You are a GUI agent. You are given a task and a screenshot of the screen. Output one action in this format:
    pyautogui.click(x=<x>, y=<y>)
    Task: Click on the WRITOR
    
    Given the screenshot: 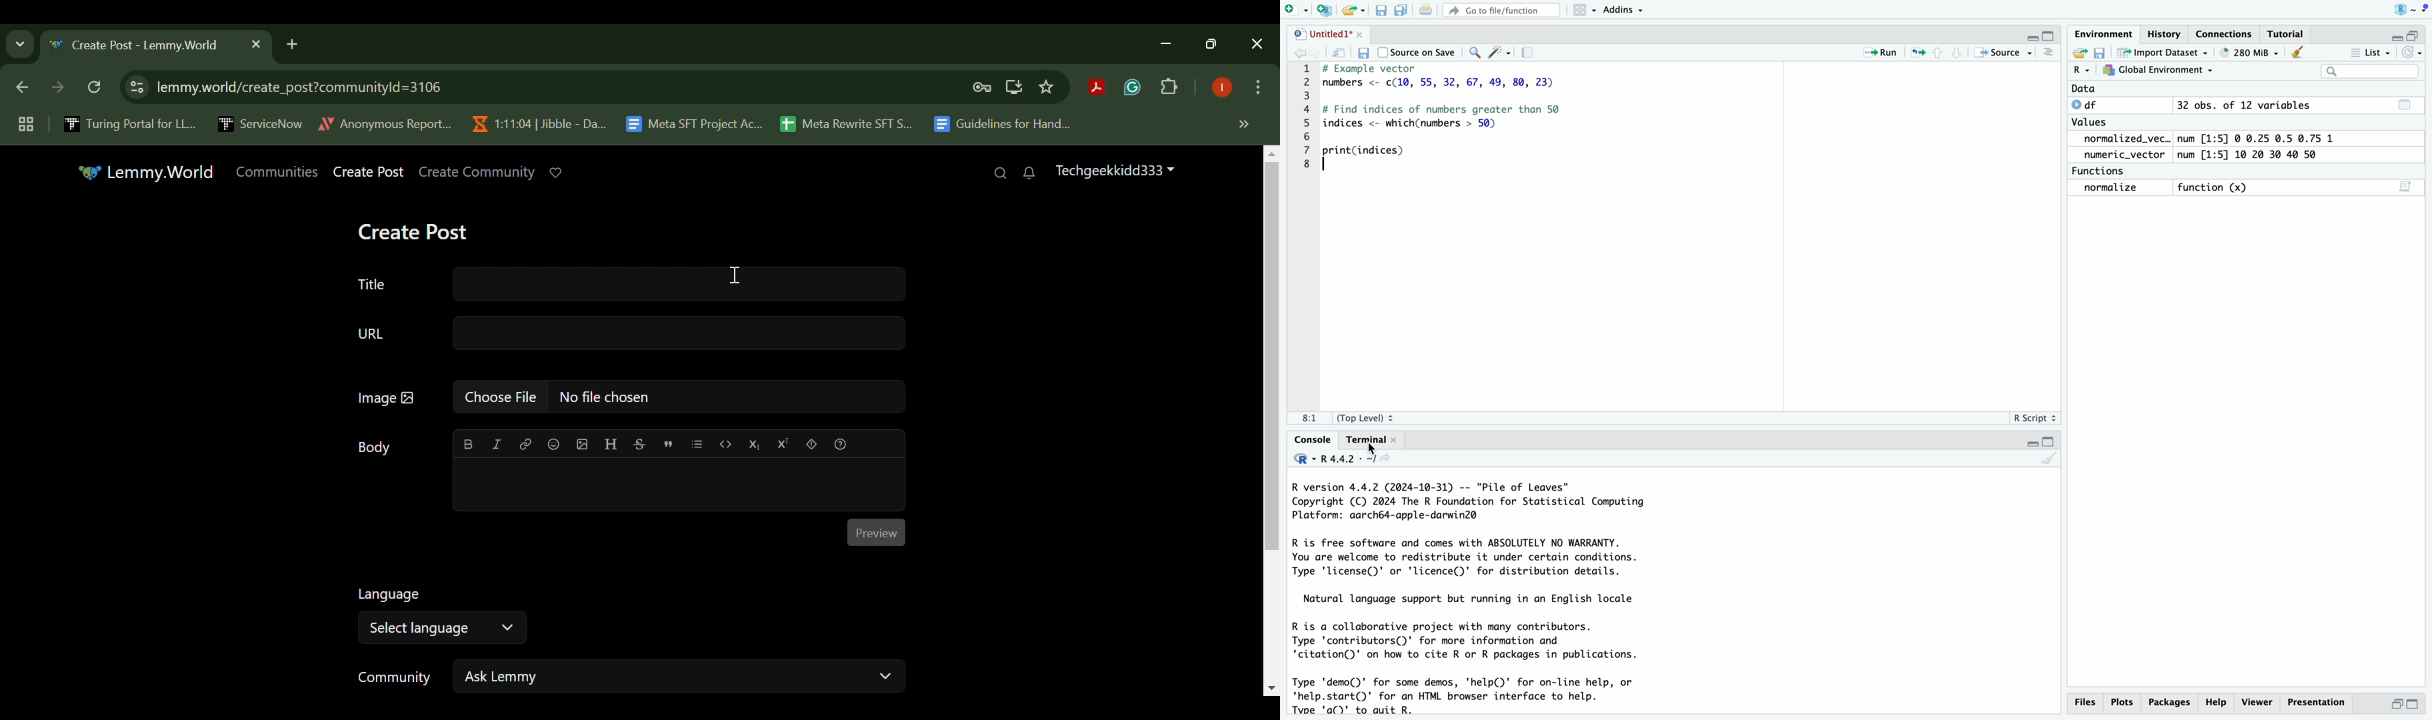 What is the action you would take?
    pyautogui.click(x=1499, y=53)
    